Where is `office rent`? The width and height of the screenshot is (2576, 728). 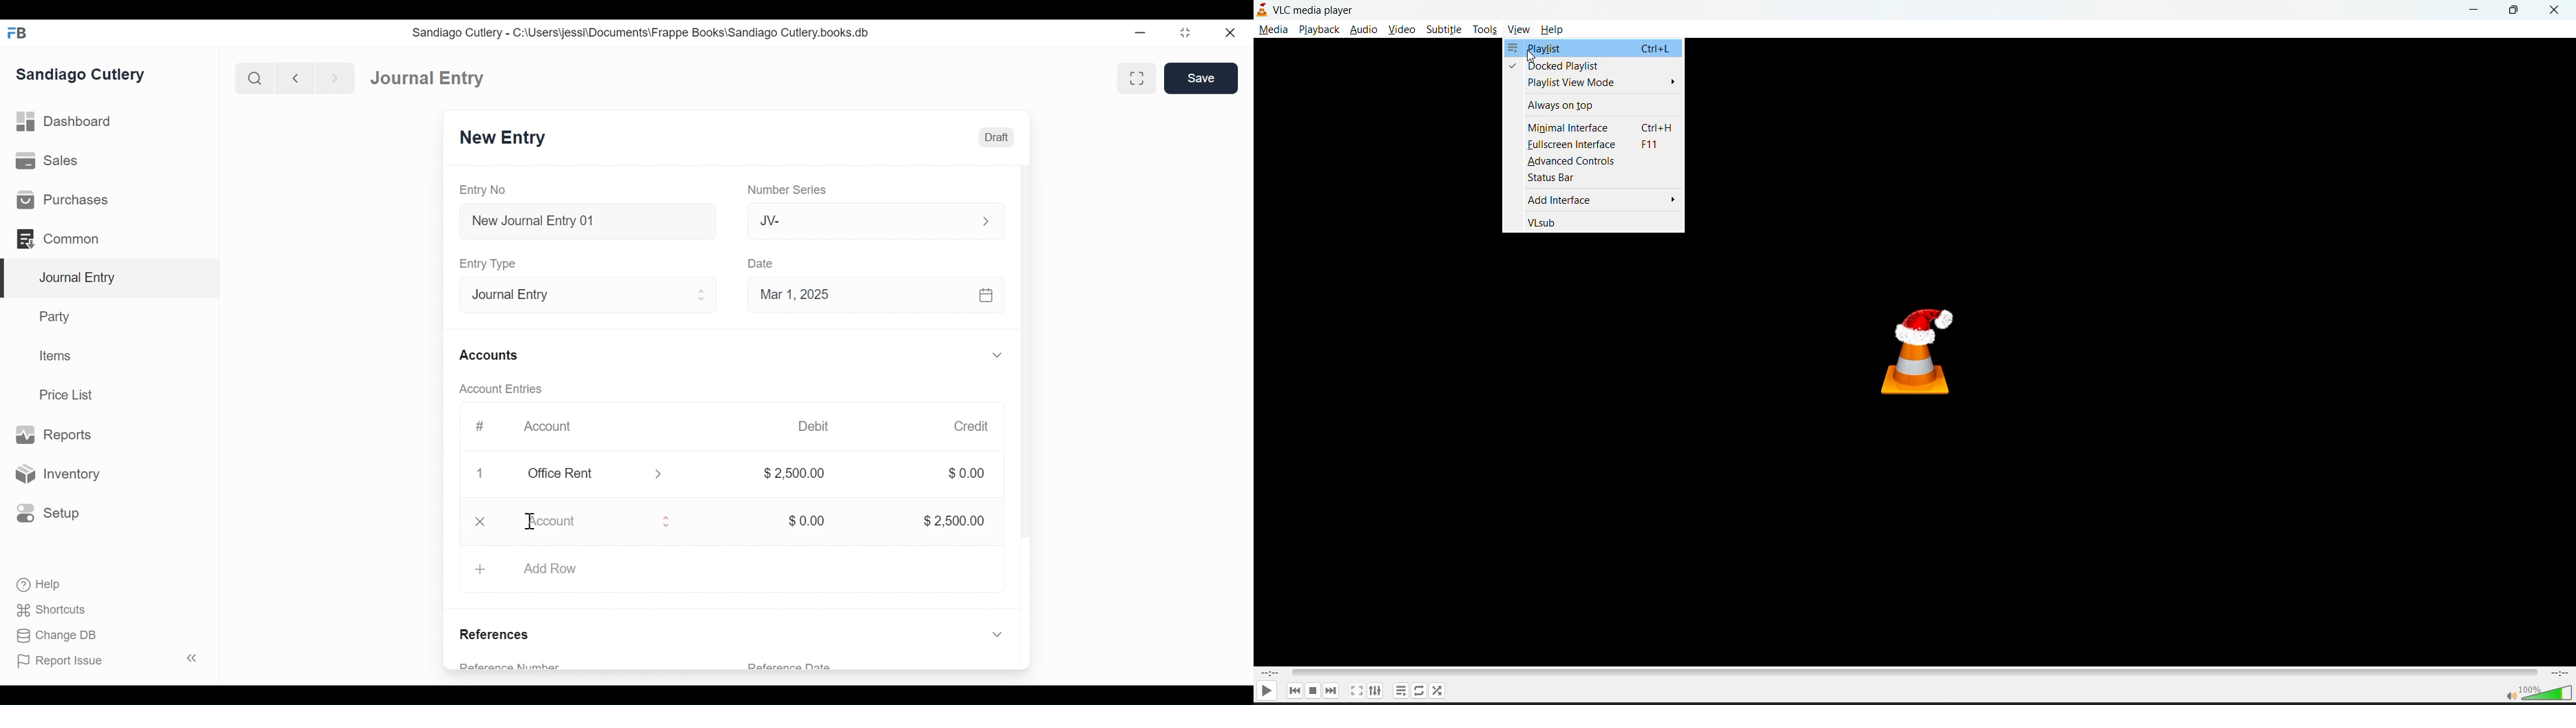 office rent is located at coordinates (594, 474).